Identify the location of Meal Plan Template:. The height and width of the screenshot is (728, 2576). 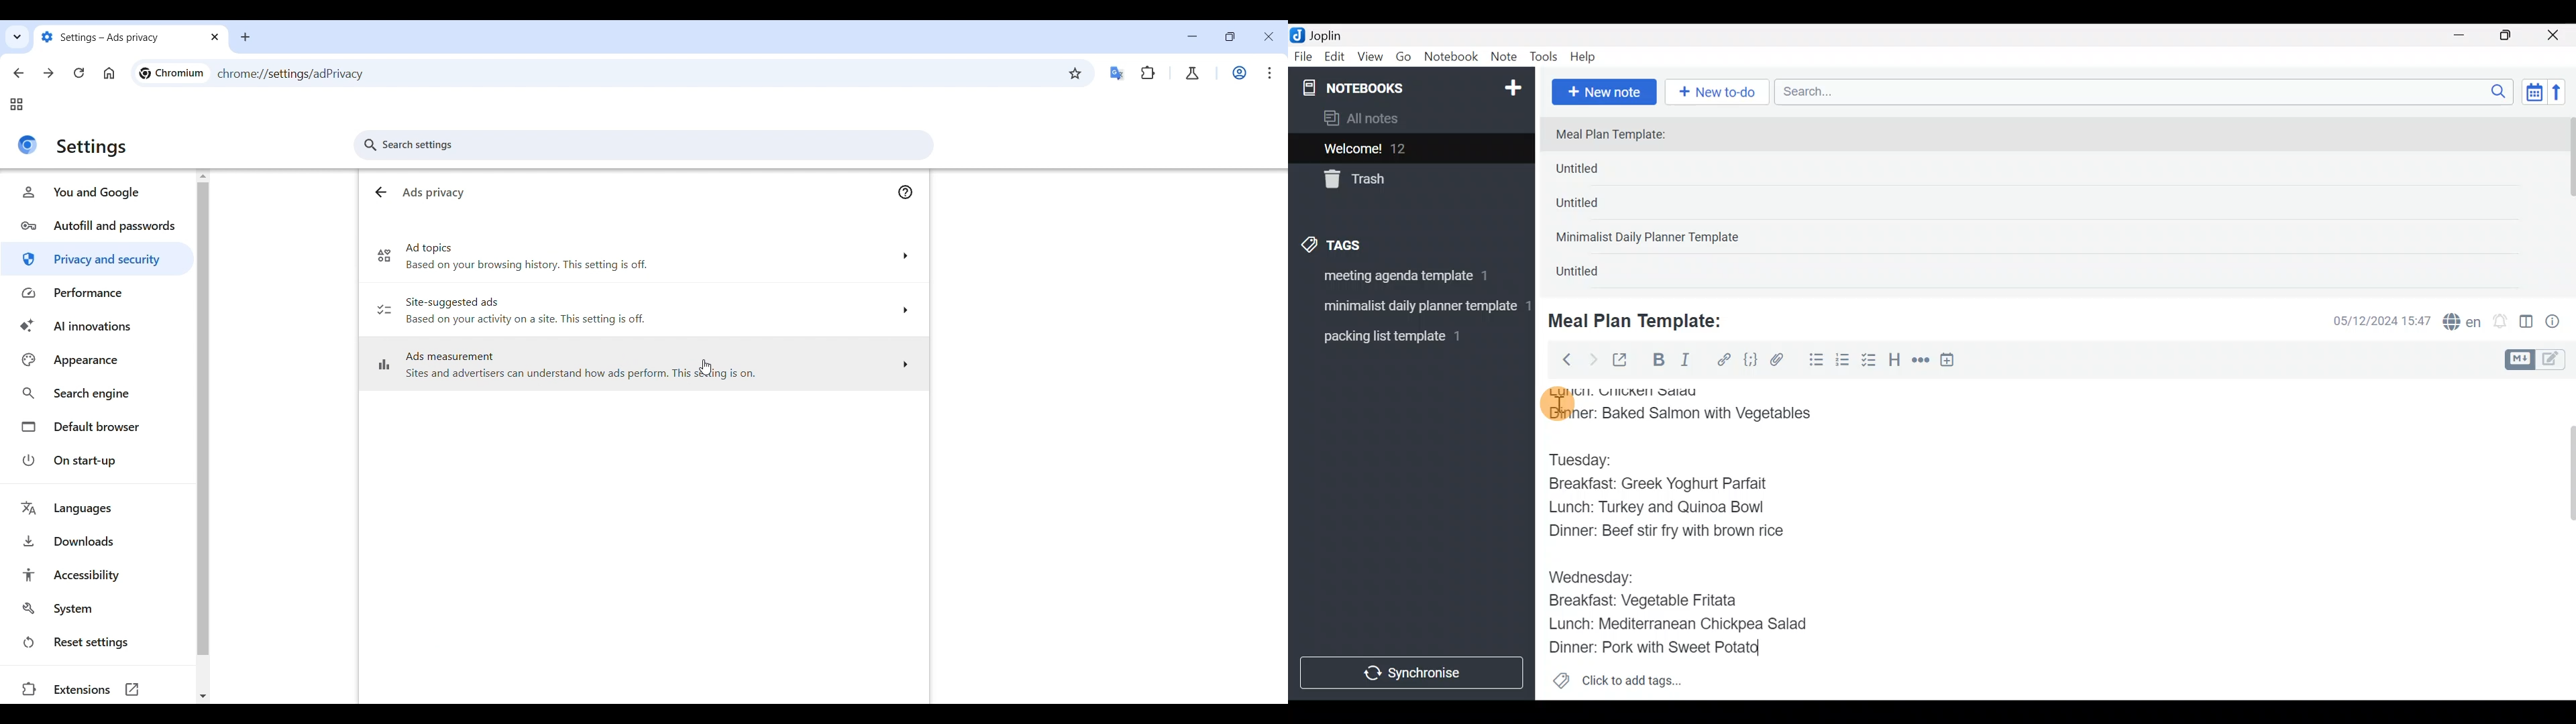
(1619, 135).